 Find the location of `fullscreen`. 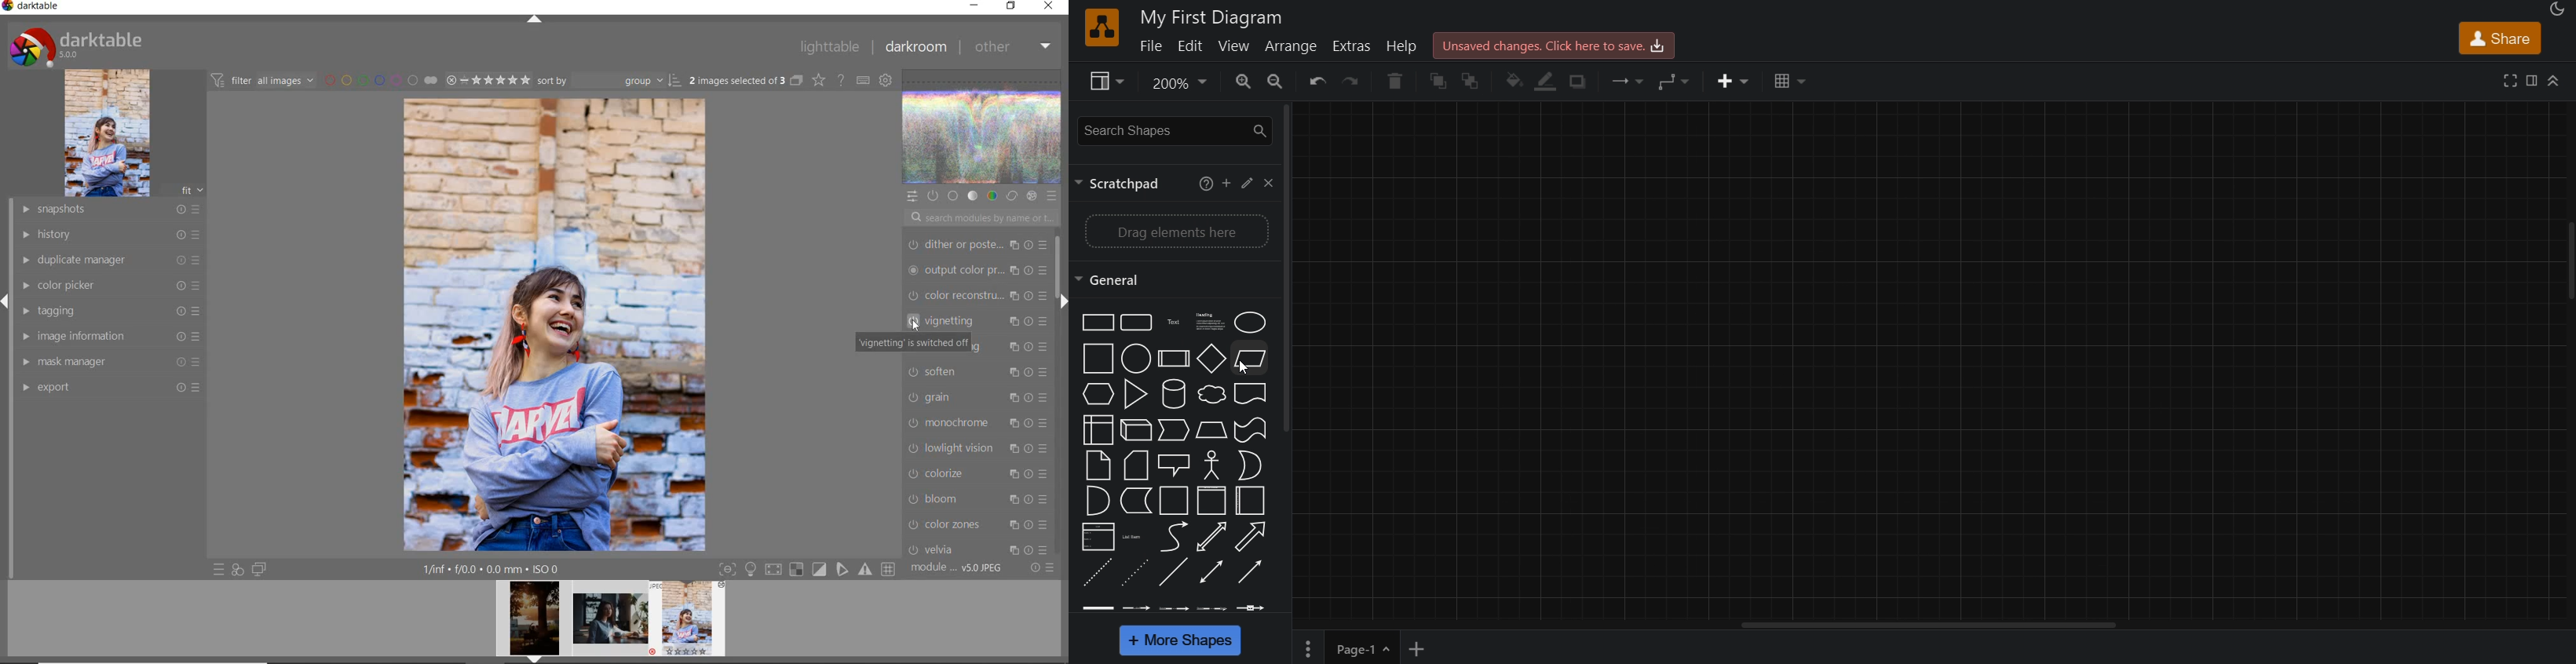

fullscreen is located at coordinates (2507, 79).